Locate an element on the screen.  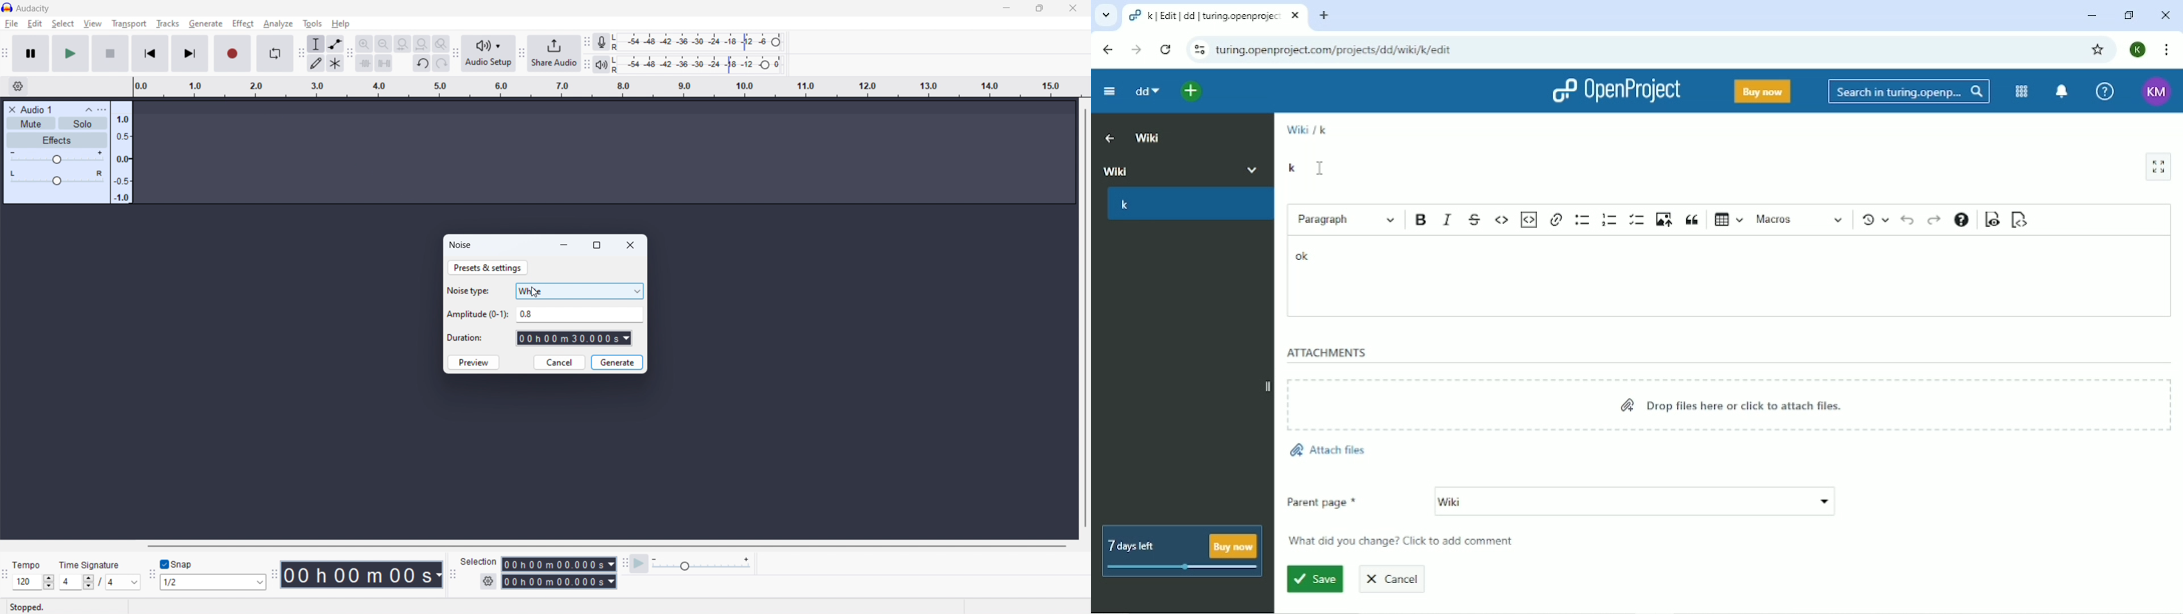
close is located at coordinates (632, 245).